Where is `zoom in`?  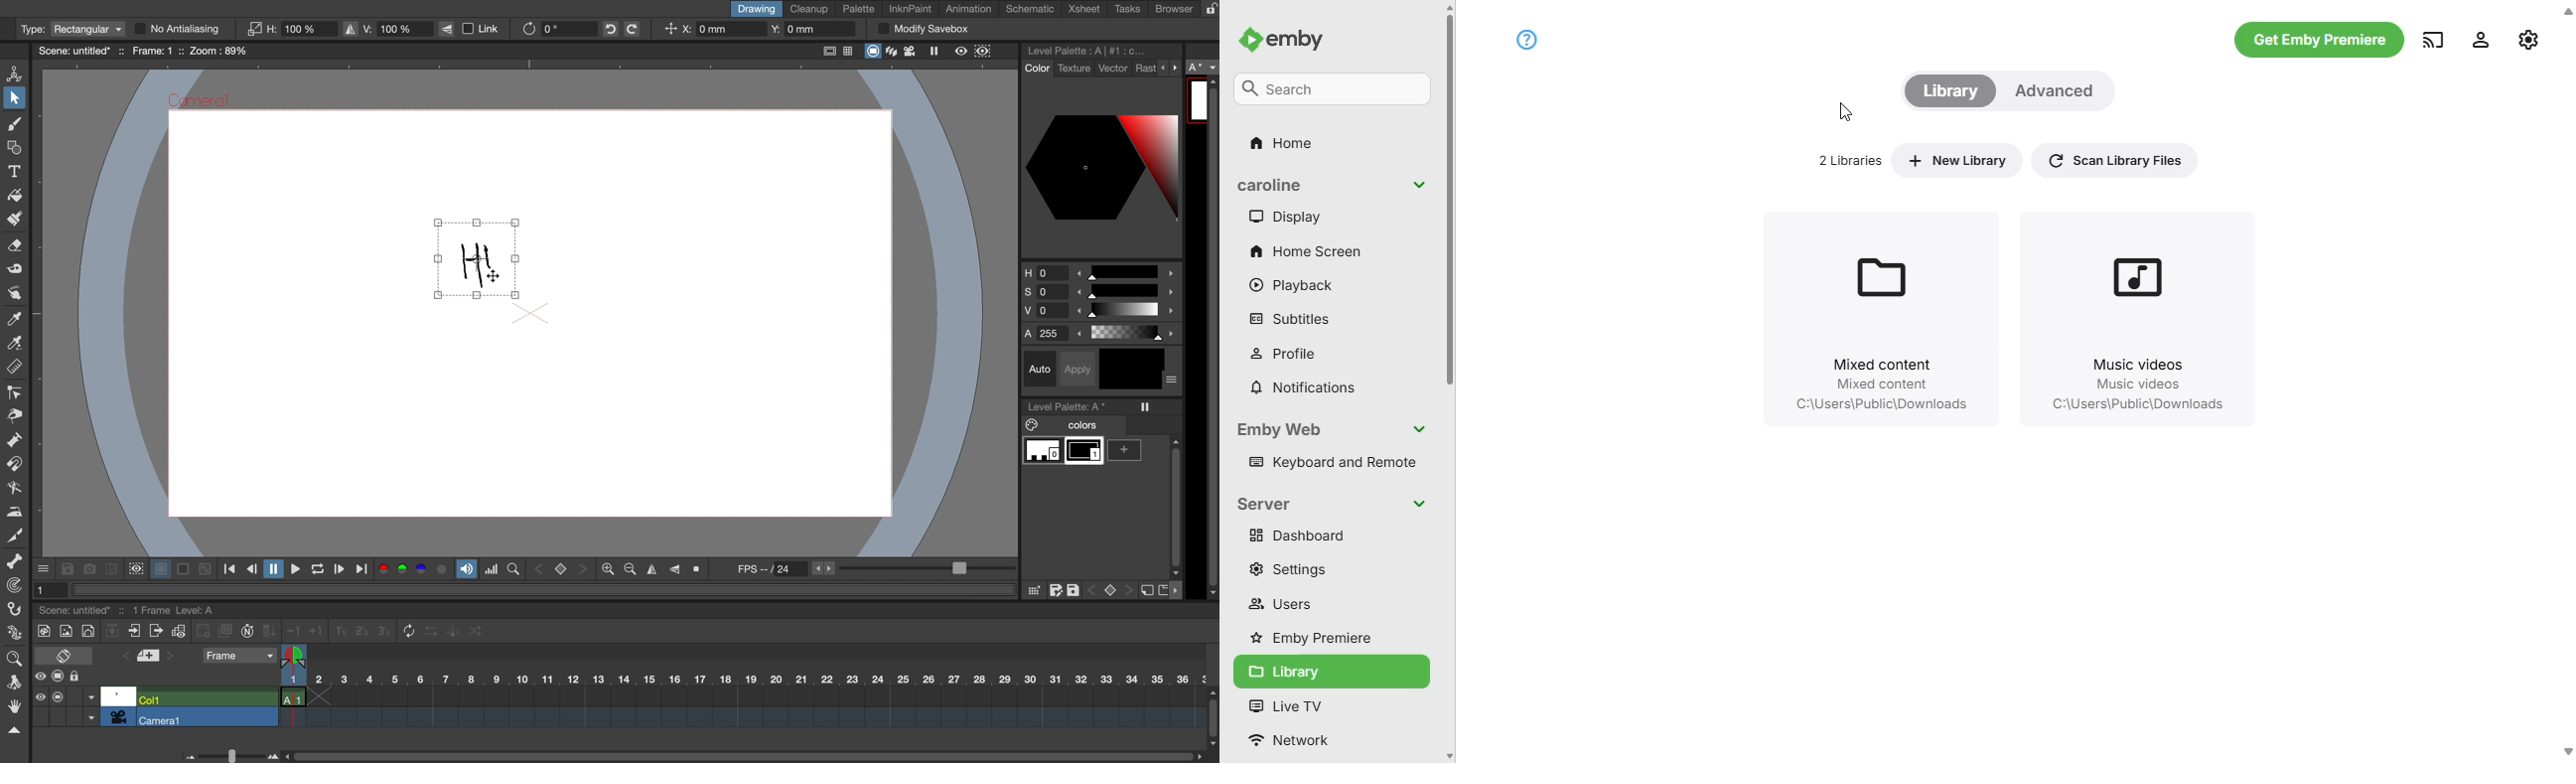
zoom in is located at coordinates (628, 570).